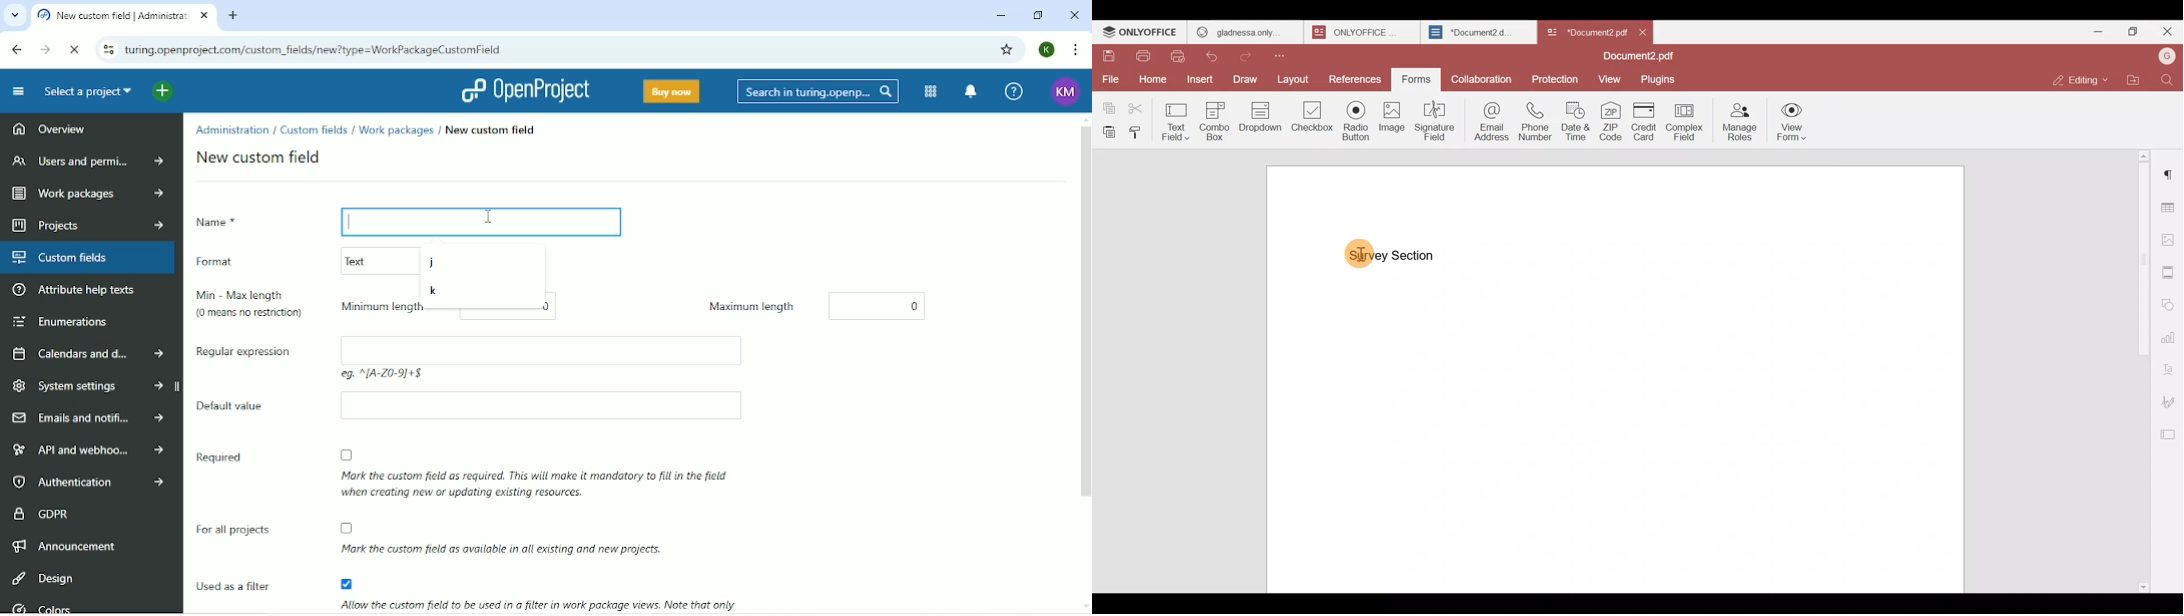 Image resolution: width=2184 pixels, height=616 pixels. Describe the element at coordinates (1354, 76) in the screenshot. I see `References` at that location.